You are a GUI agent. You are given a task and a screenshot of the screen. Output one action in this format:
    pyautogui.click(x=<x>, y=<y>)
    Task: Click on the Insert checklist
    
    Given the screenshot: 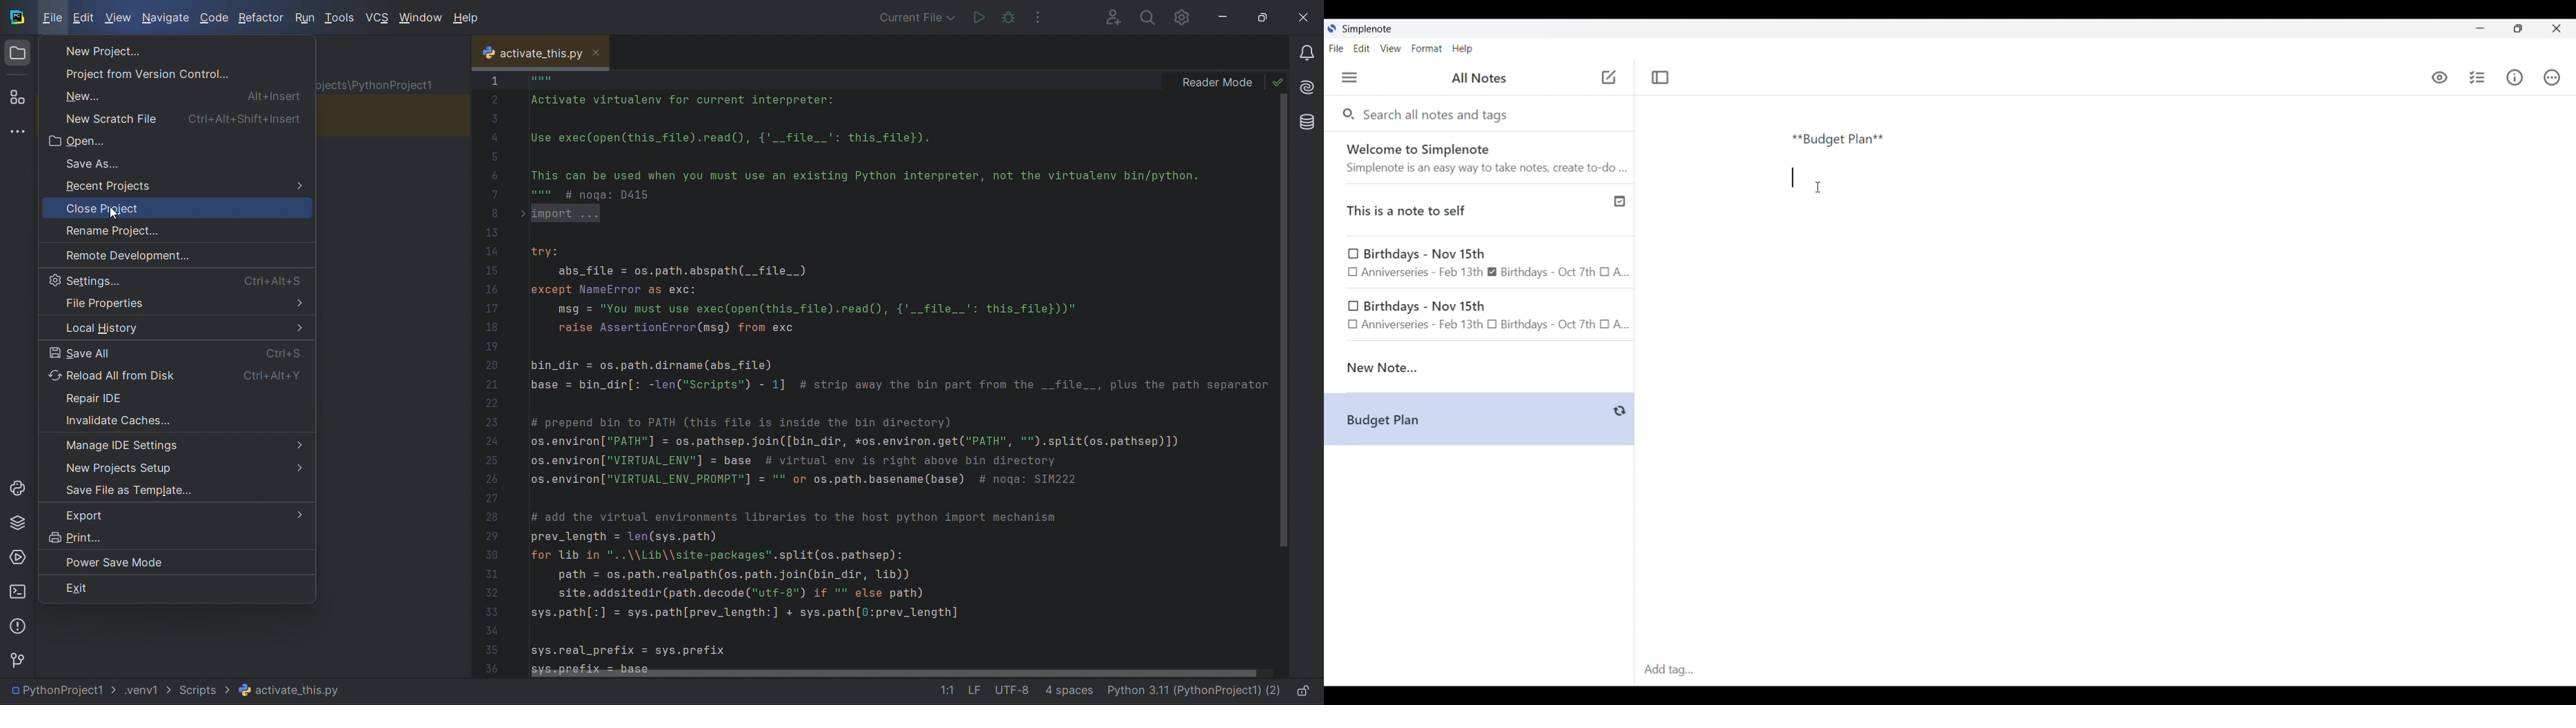 What is the action you would take?
    pyautogui.click(x=2479, y=78)
    